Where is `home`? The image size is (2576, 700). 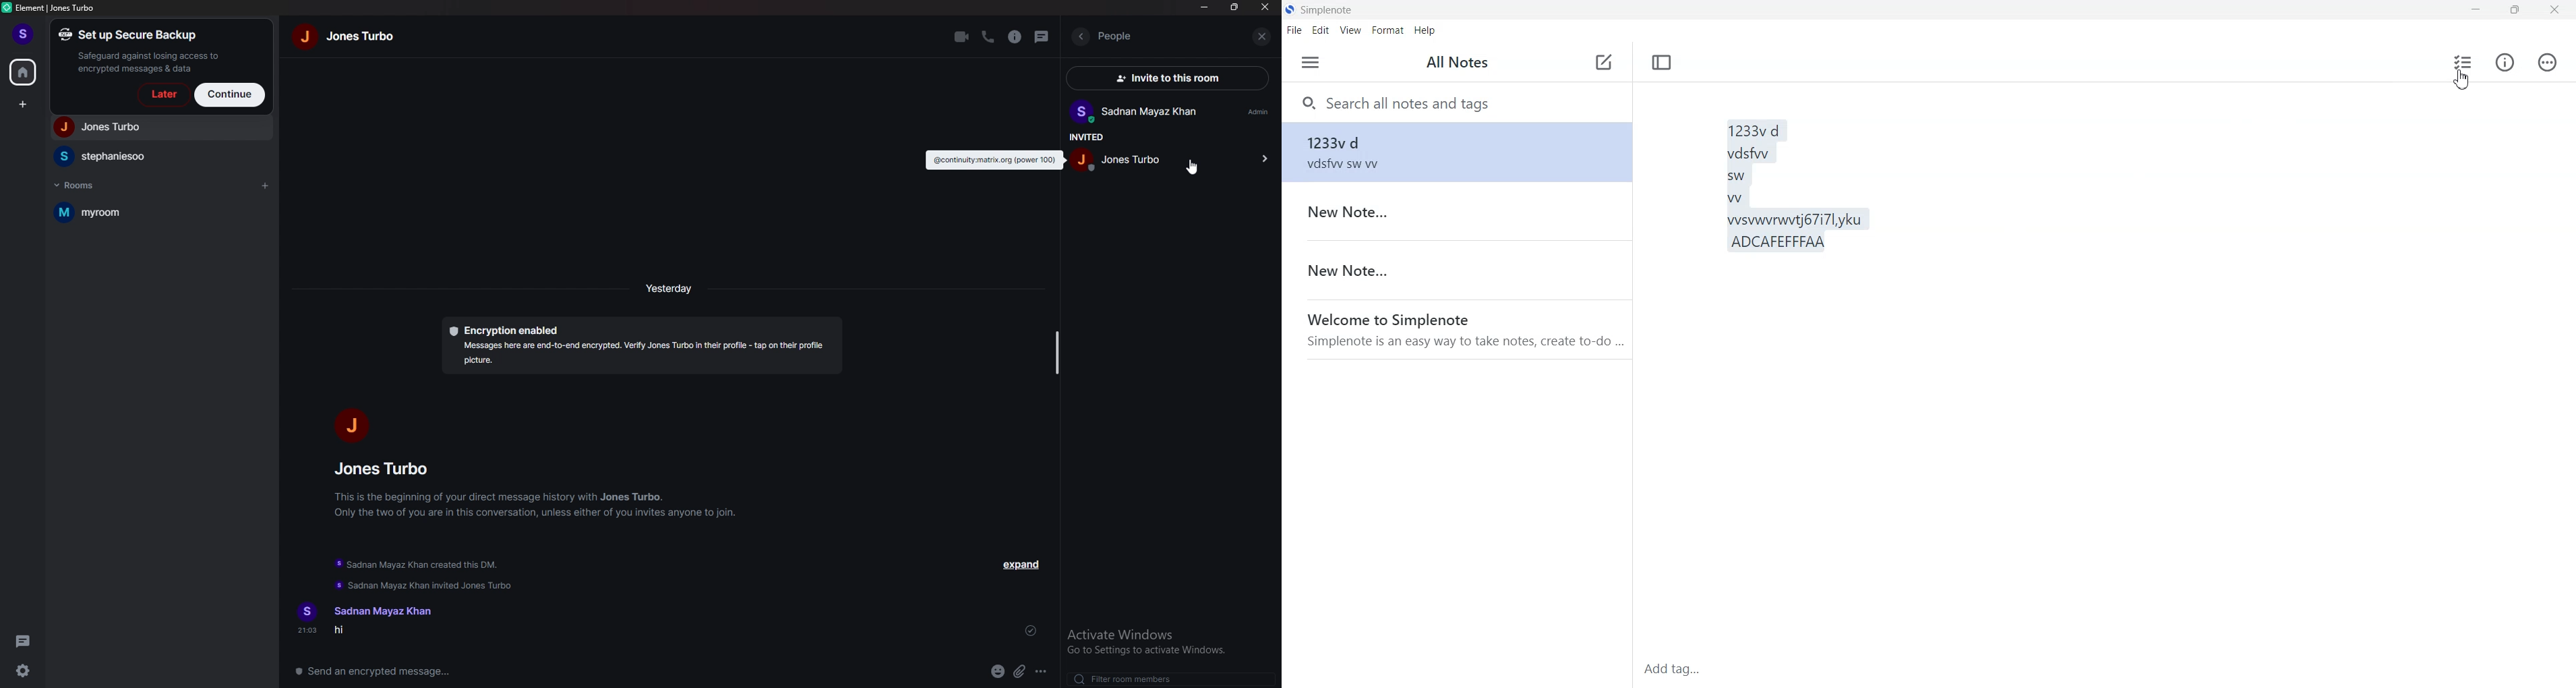 home is located at coordinates (24, 71).